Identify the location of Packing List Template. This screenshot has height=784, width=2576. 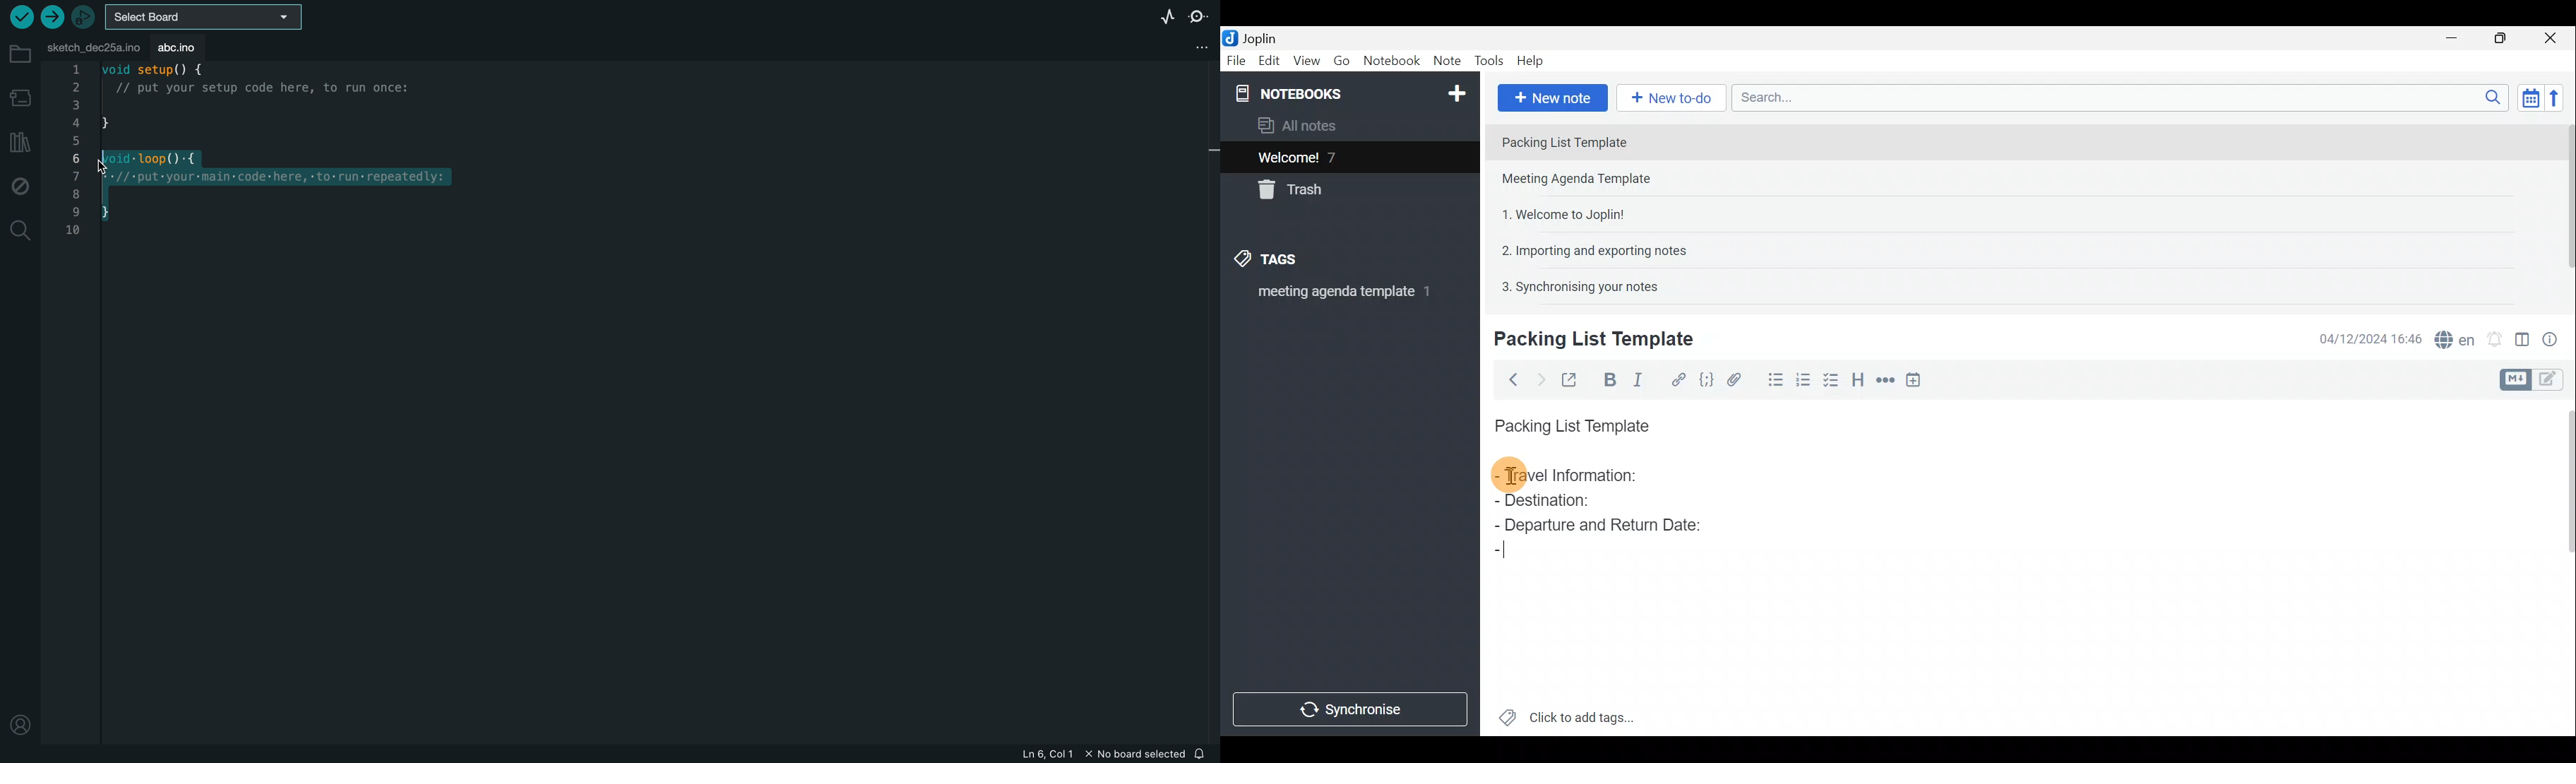
(1569, 422).